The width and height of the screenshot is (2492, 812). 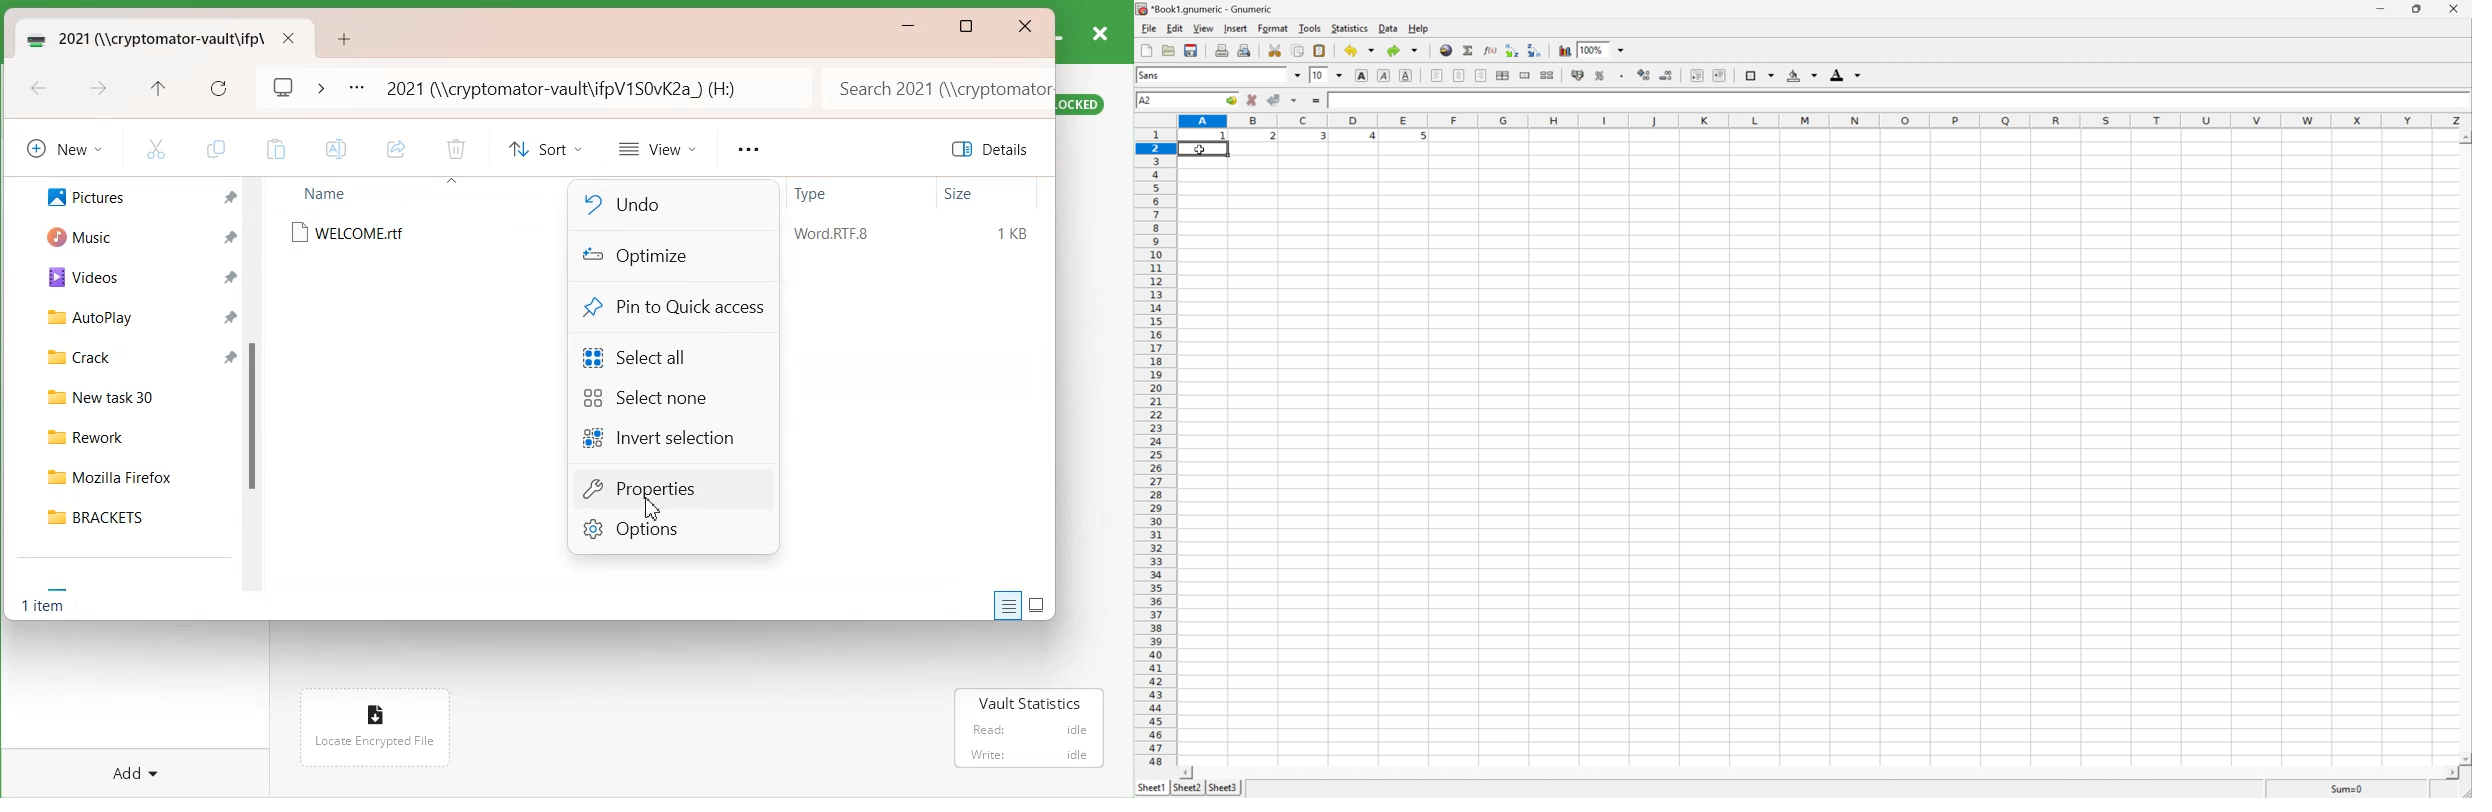 What do you see at coordinates (1272, 28) in the screenshot?
I see `format` at bounding box center [1272, 28].